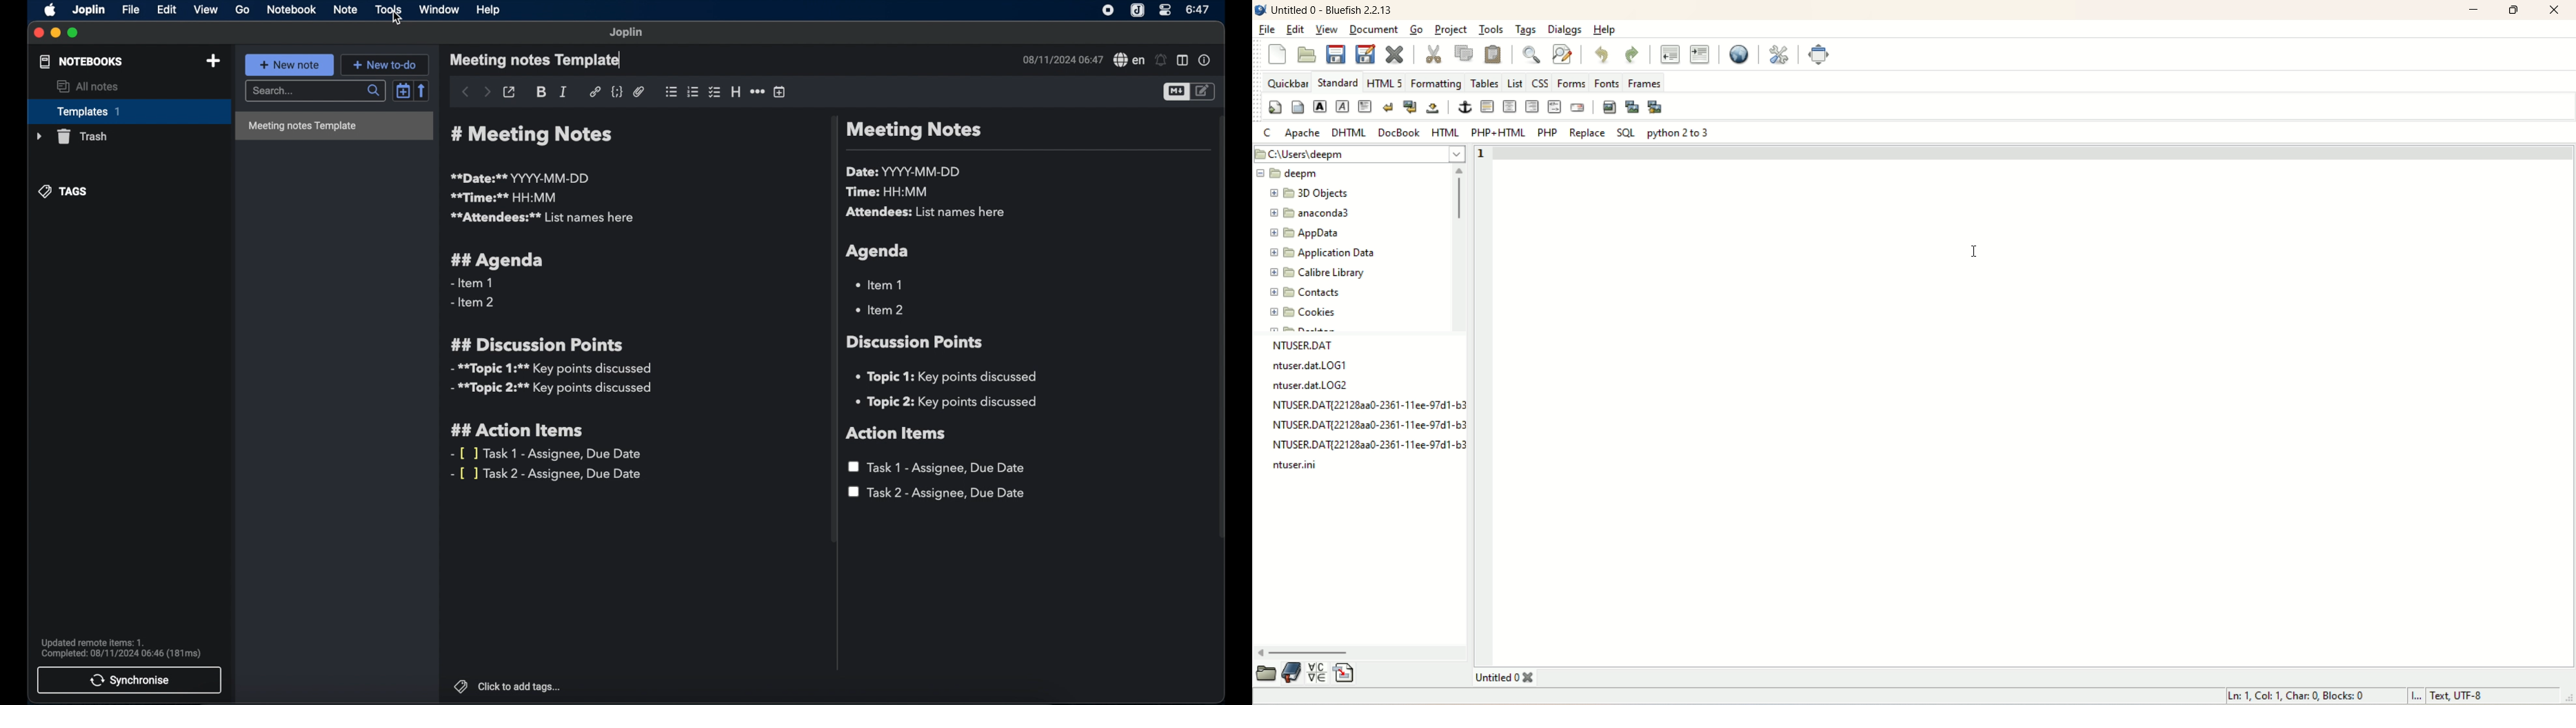 Image resolution: width=2576 pixels, height=728 pixels. I want to click on hyperlink, so click(595, 91).